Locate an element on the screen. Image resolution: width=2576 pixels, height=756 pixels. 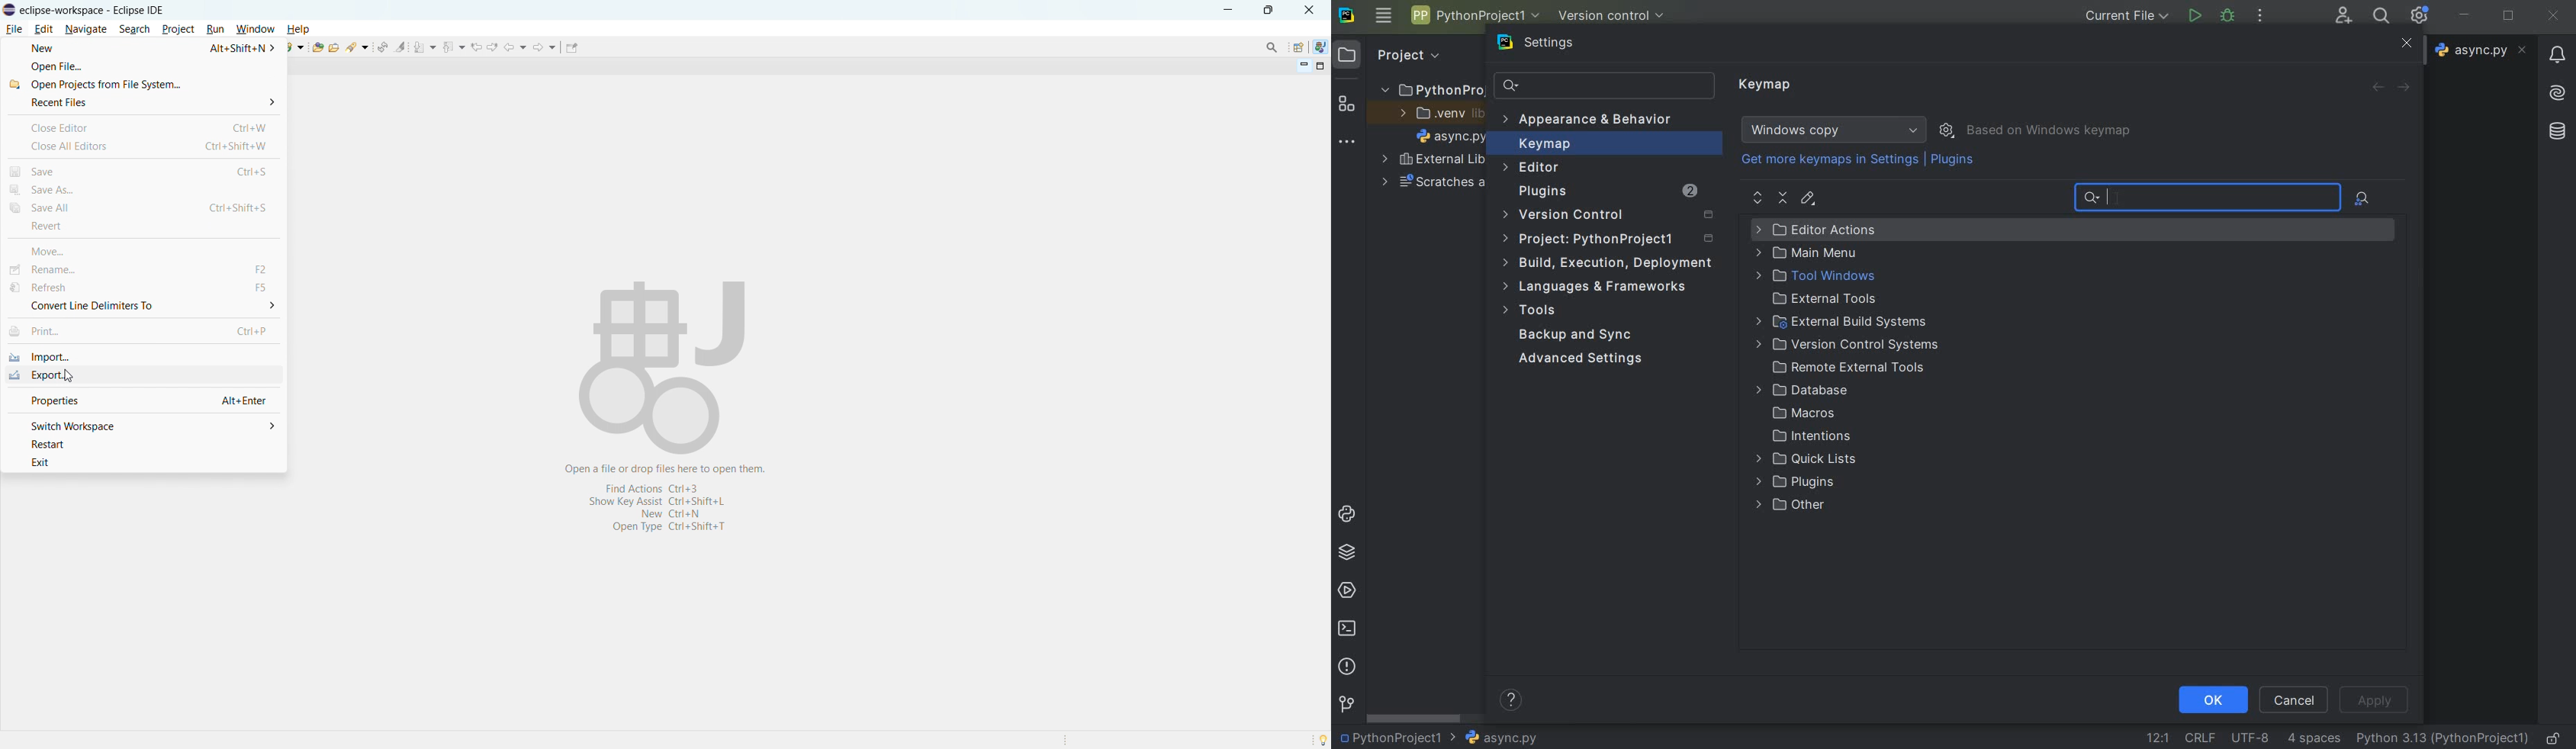
version control is located at coordinates (1616, 15).